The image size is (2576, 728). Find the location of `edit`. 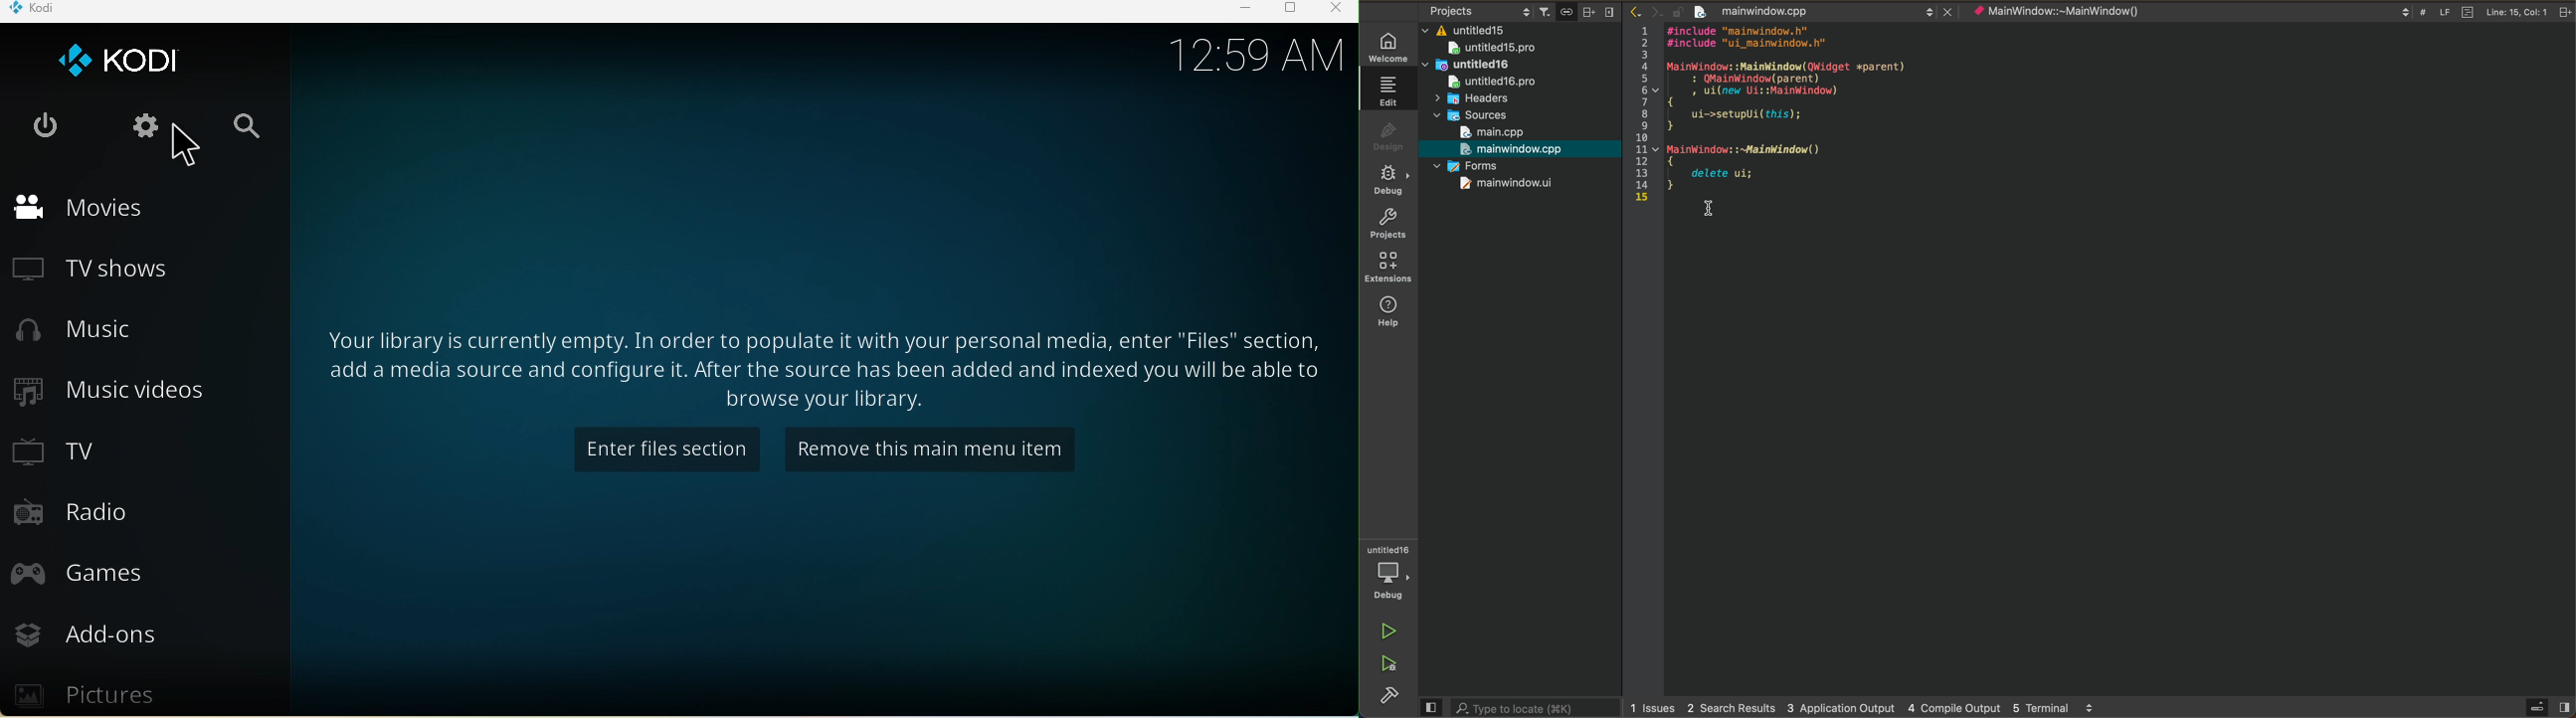

edit is located at coordinates (1388, 90).